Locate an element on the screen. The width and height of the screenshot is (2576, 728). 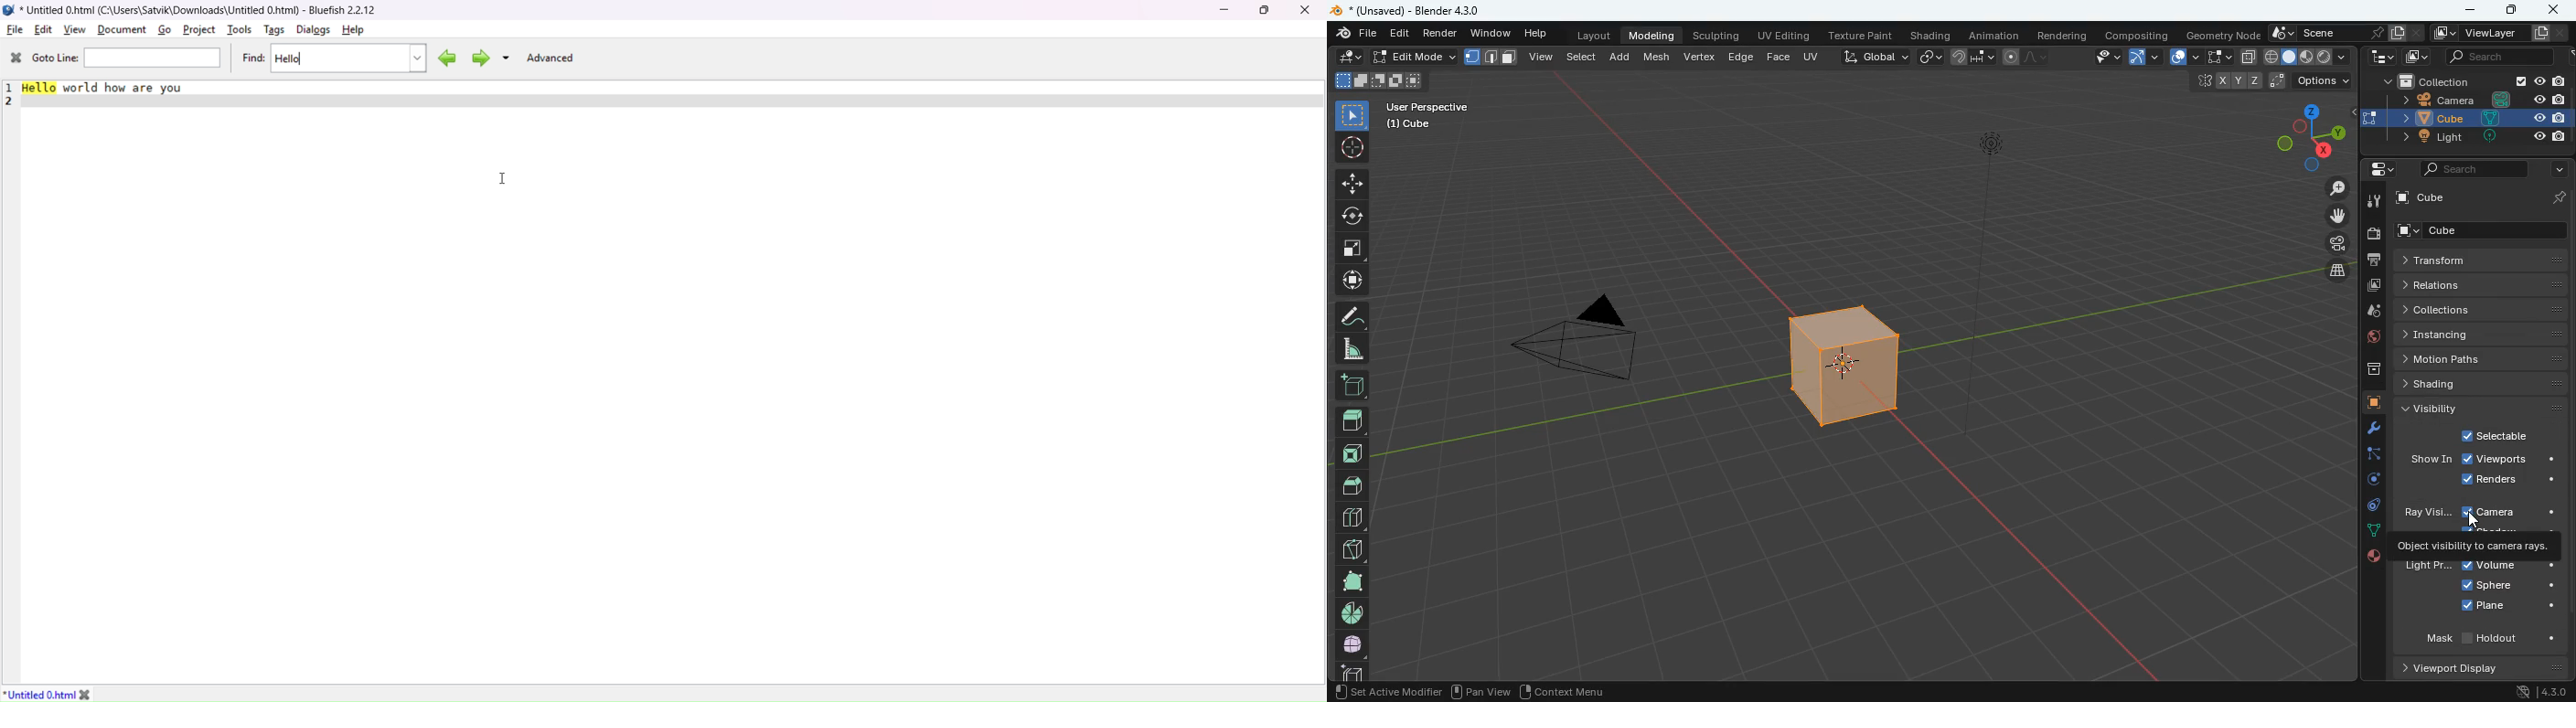
shading is located at coordinates (2483, 383).